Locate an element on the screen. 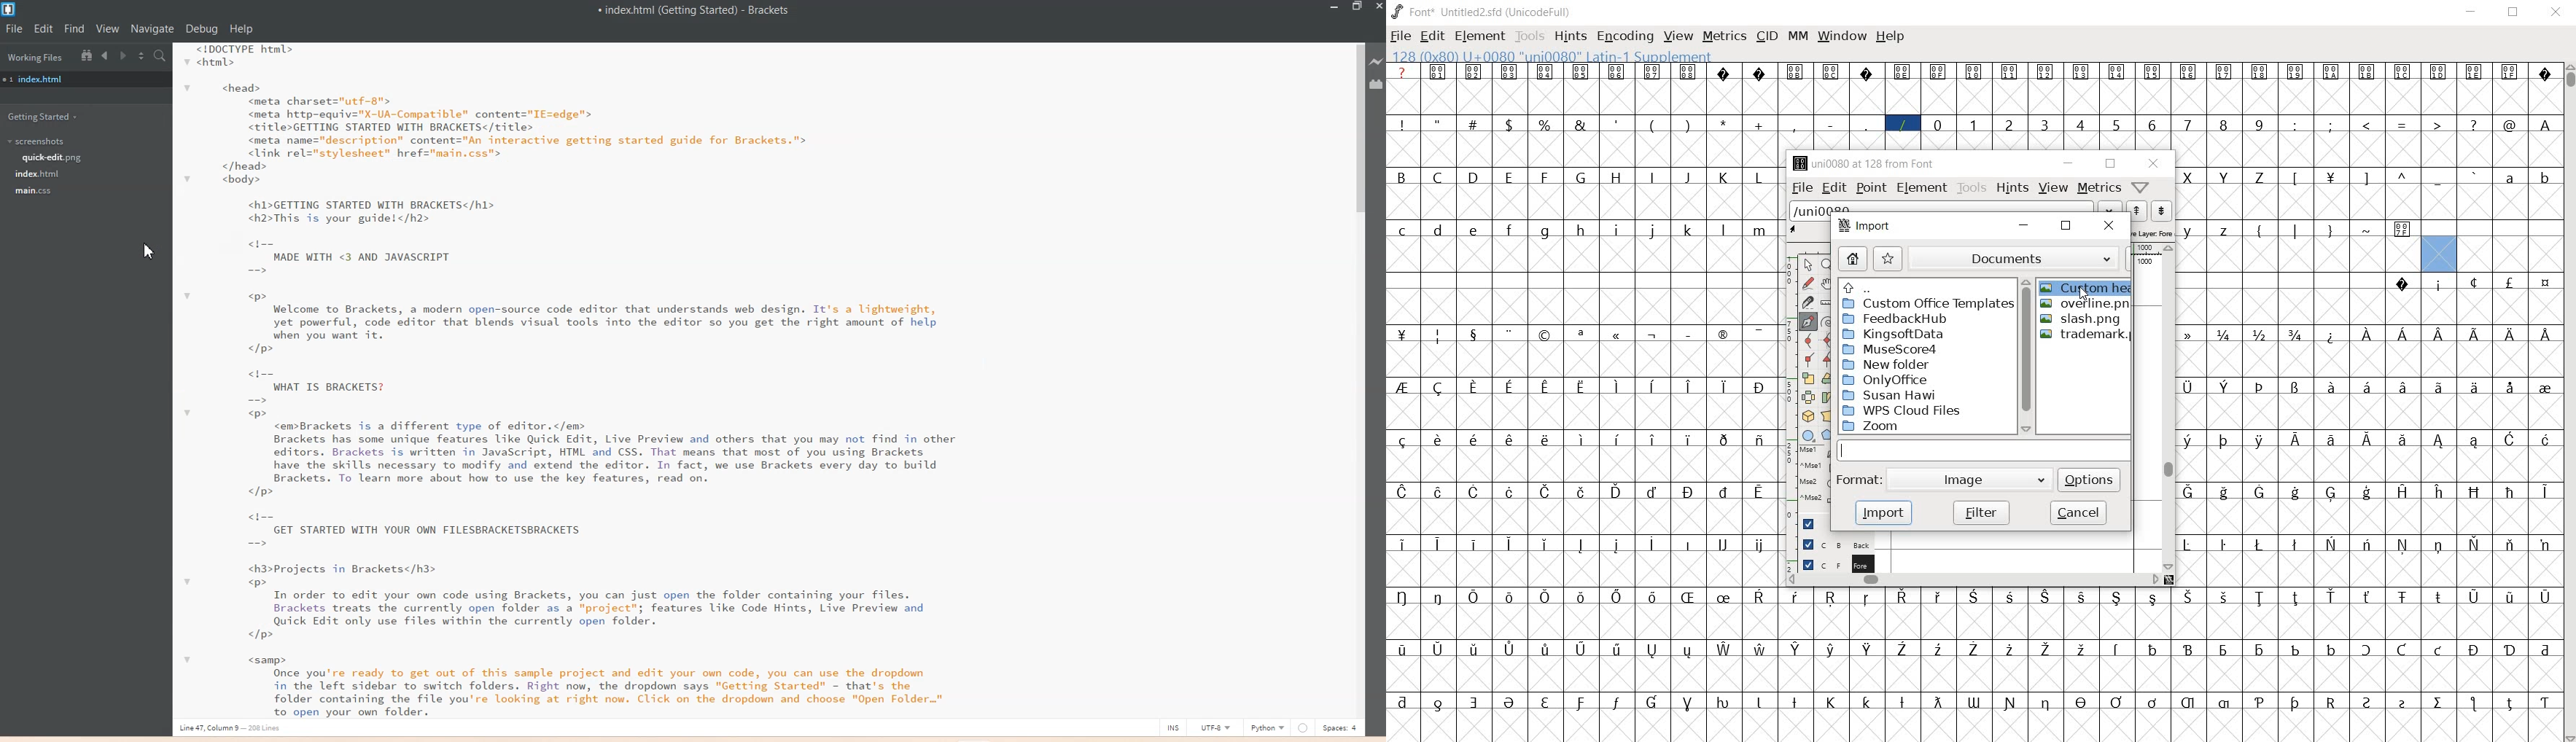 Image resolution: width=2576 pixels, height=756 pixels. Python is located at coordinates (1269, 728).